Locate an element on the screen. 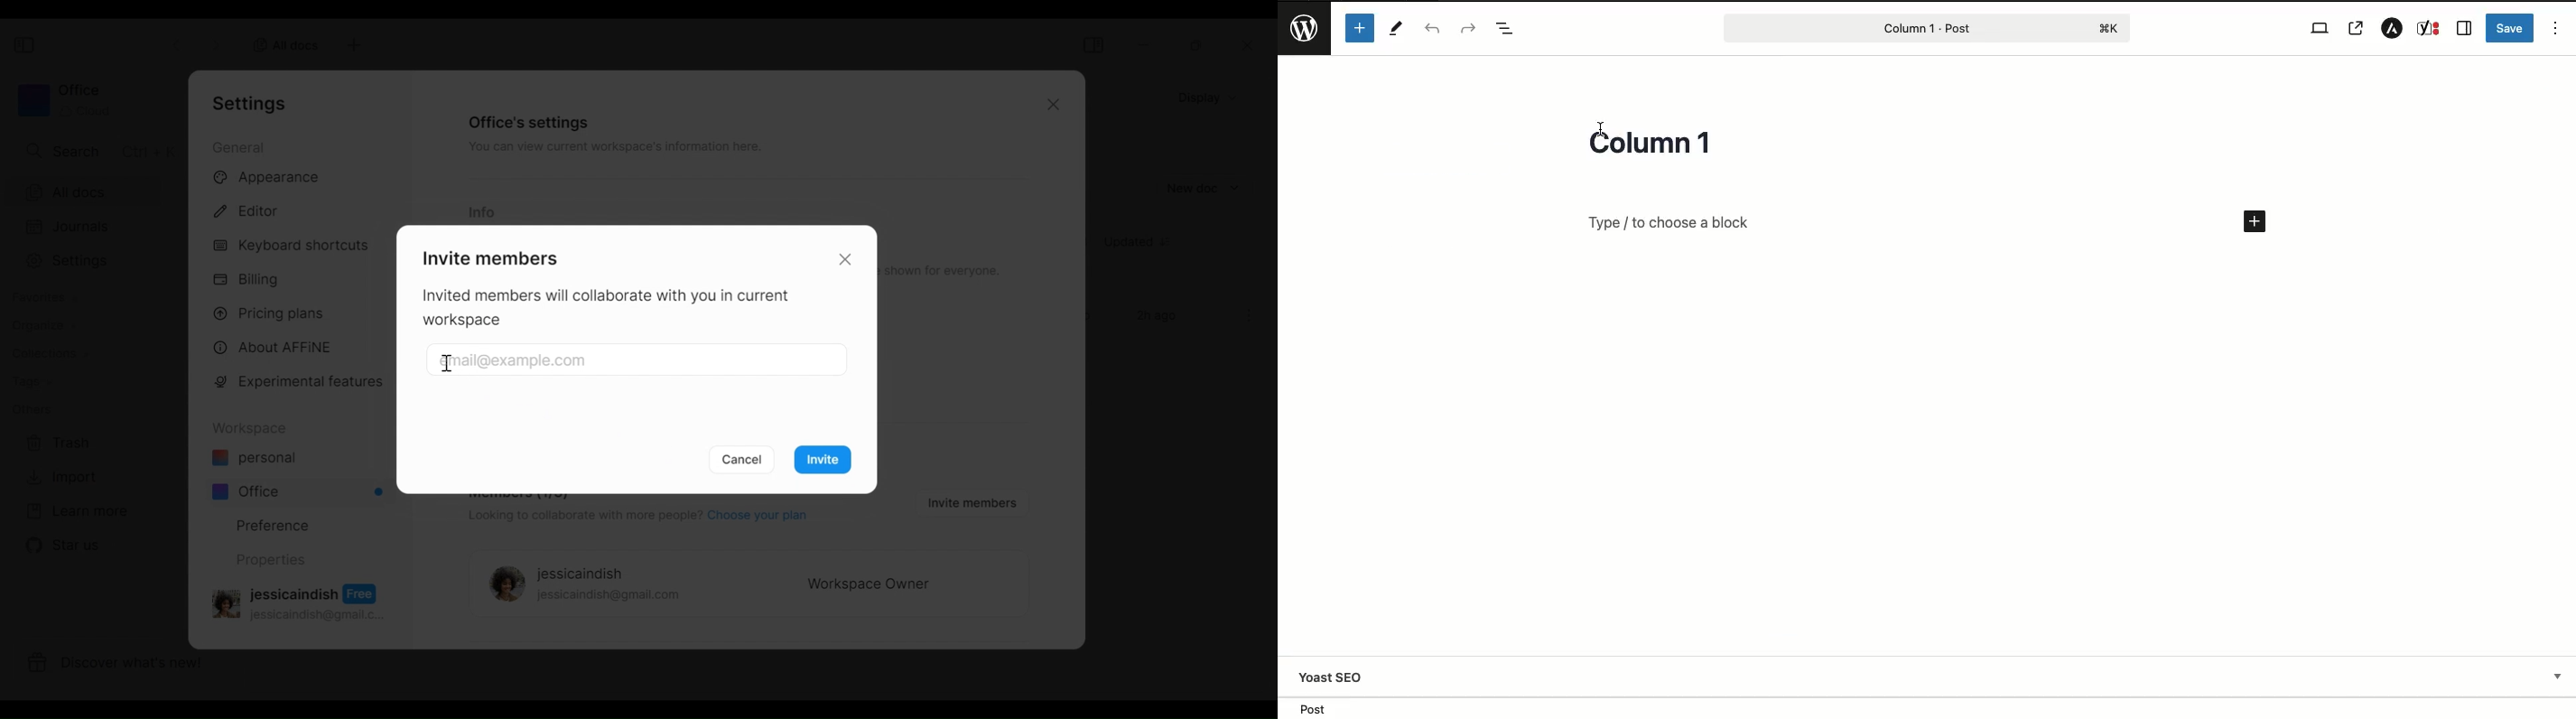 Image resolution: width=2576 pixels, height=728 pixels. Yoast SEO is located at coordinates (1936, 677).